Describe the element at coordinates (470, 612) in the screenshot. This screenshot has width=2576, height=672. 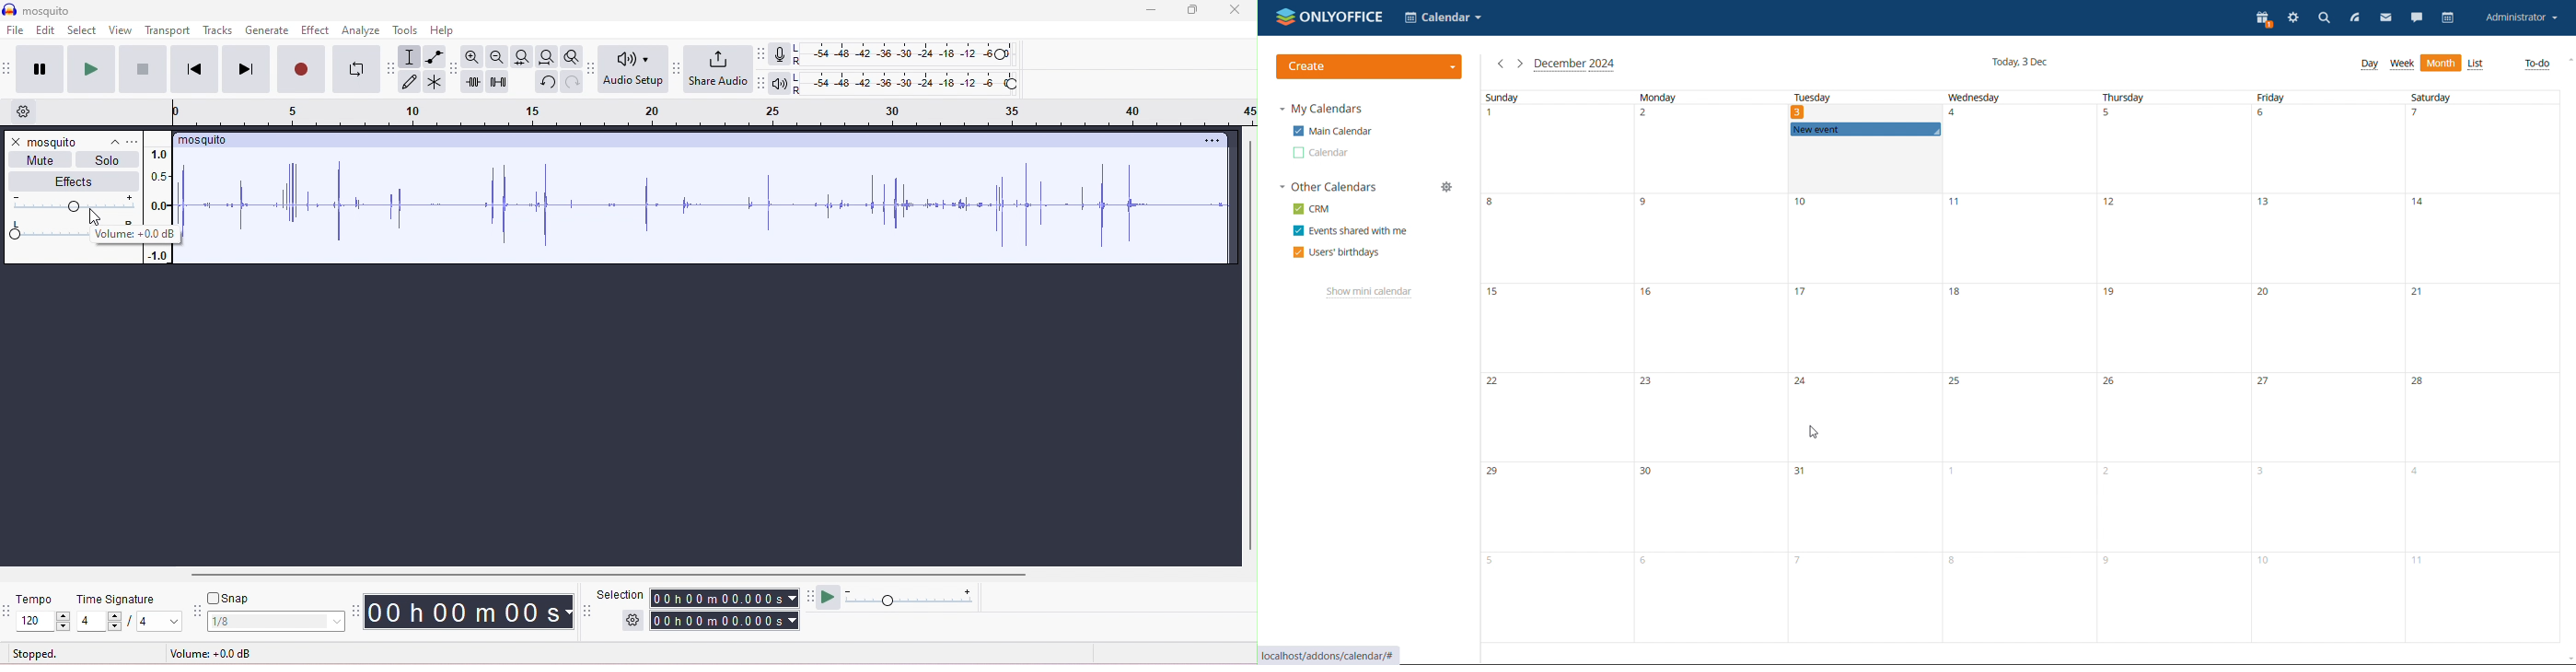
I see `time` at that location.